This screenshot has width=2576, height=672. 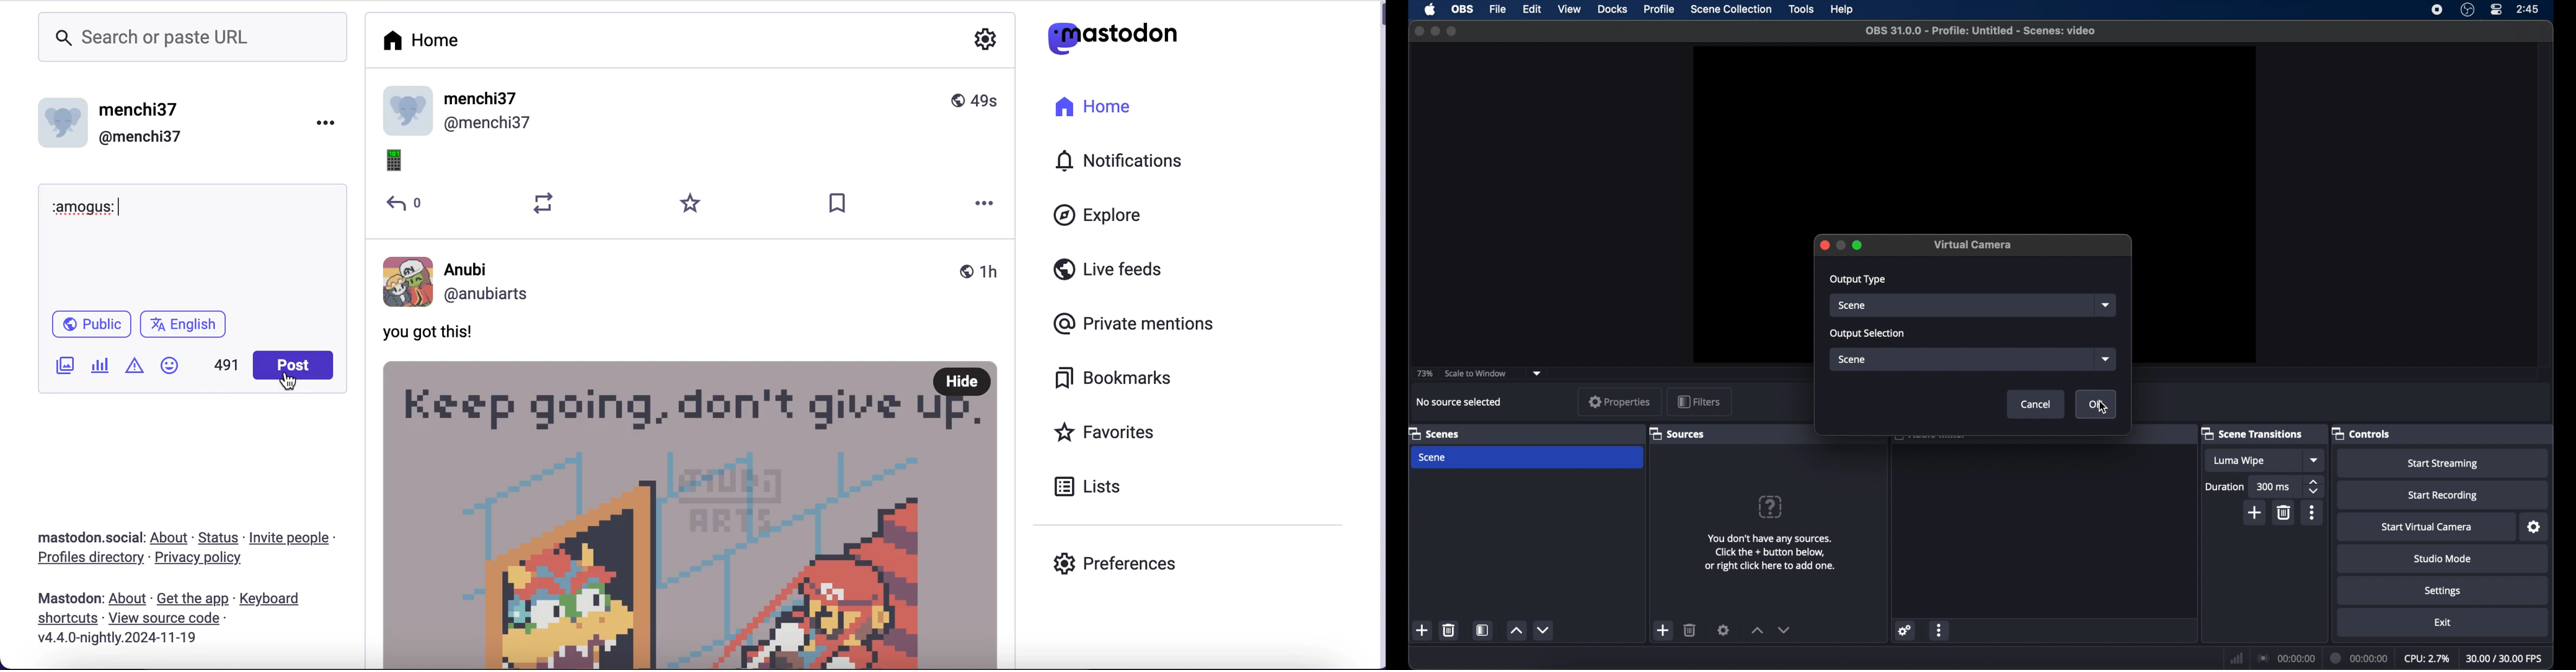 What do you see at coordinates (1569, 10) in the screenshot?
I see `view` at bounding box center [1569, 10].